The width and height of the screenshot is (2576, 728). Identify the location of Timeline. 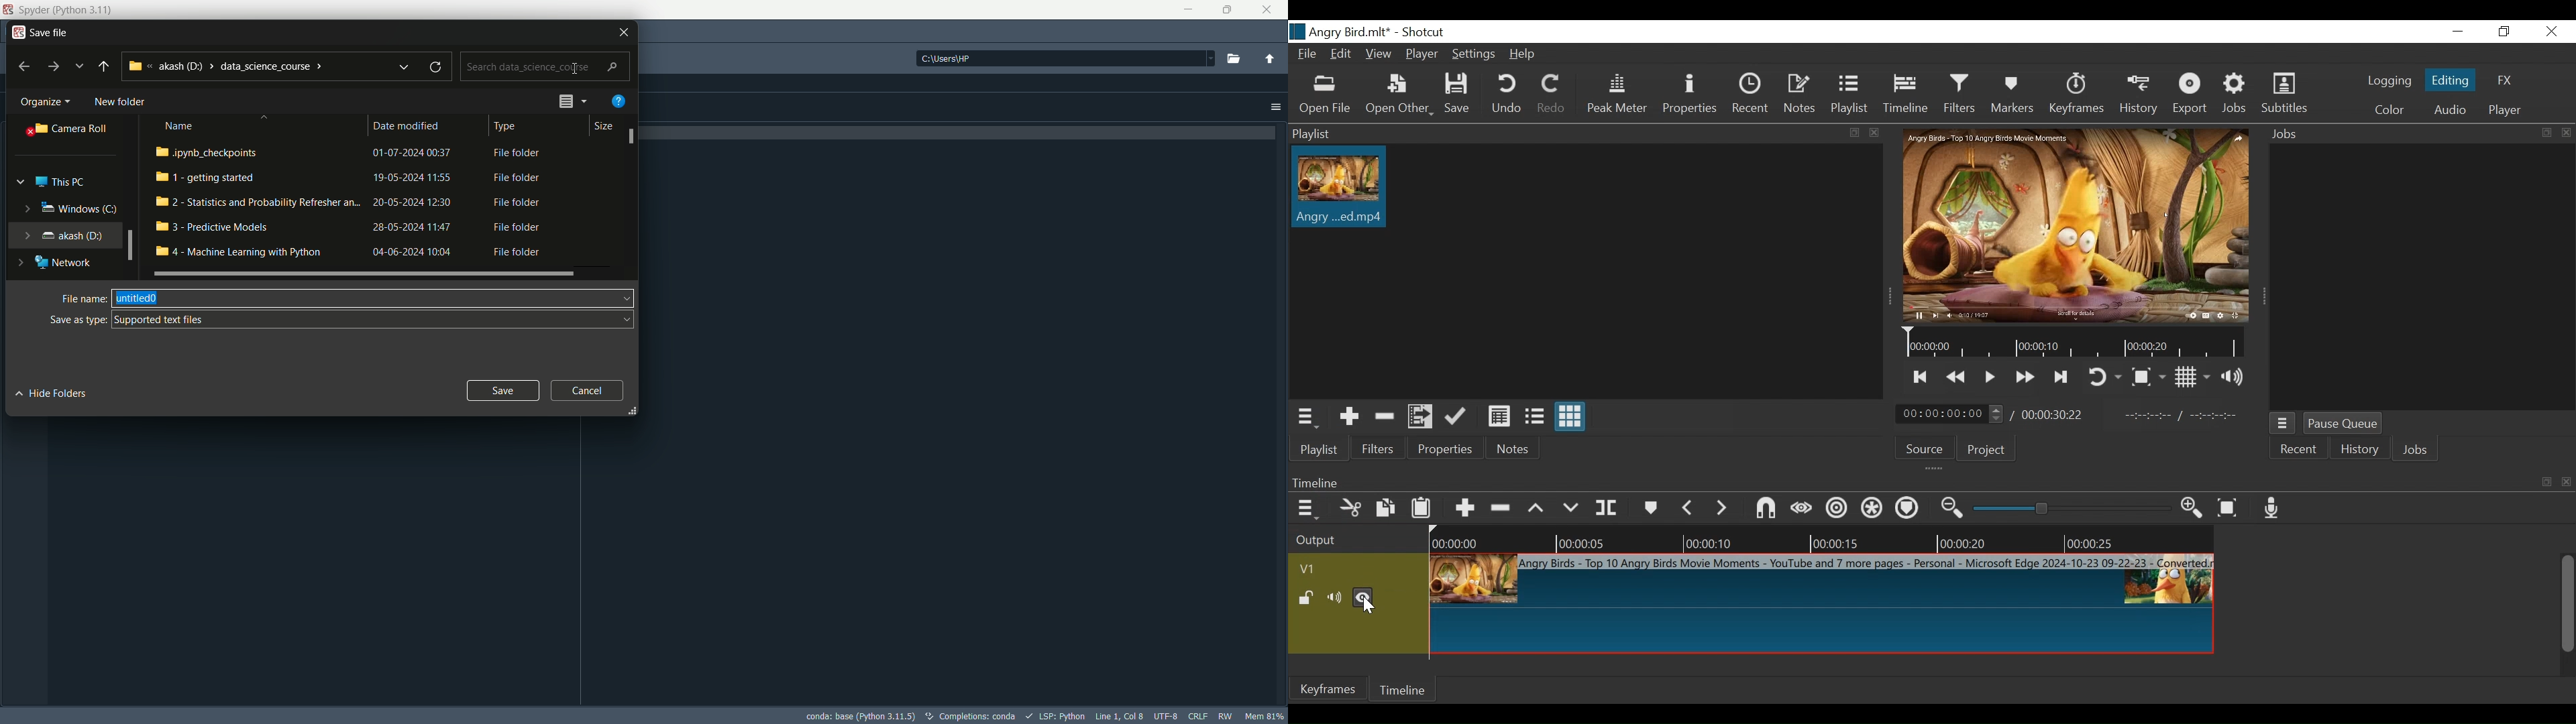
(1821, 538).